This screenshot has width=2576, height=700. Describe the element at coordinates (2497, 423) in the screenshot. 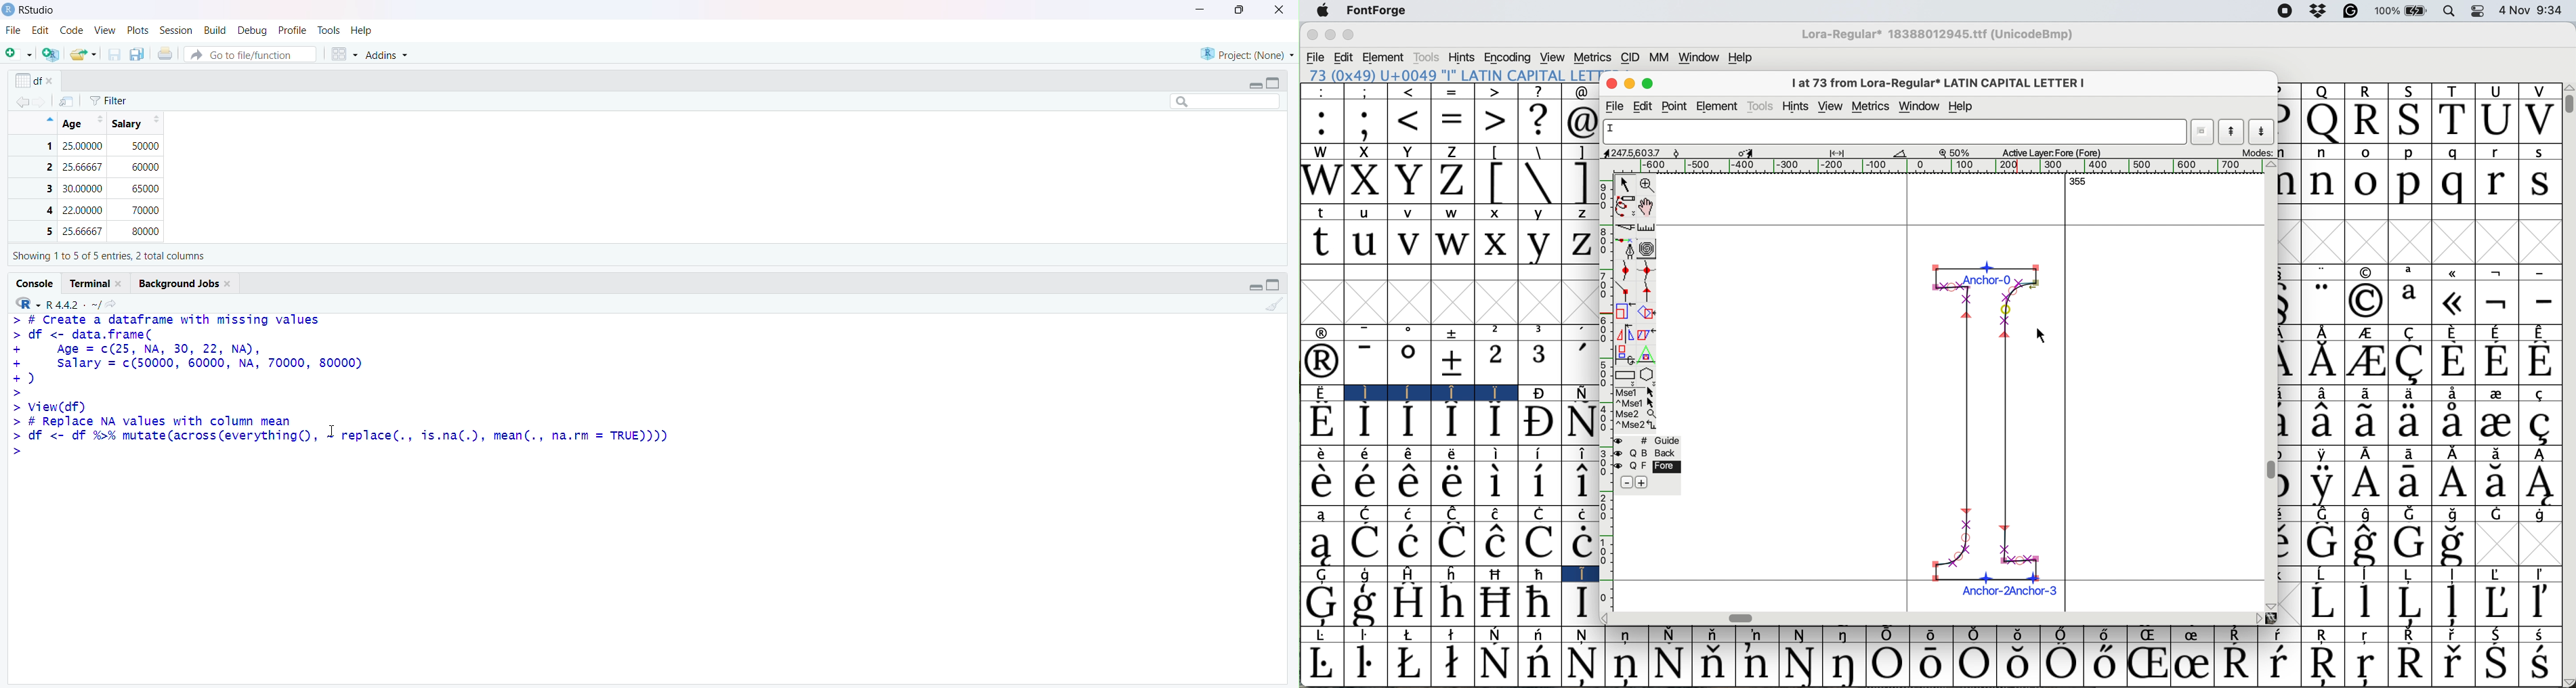

I see `Symbol` at that location.